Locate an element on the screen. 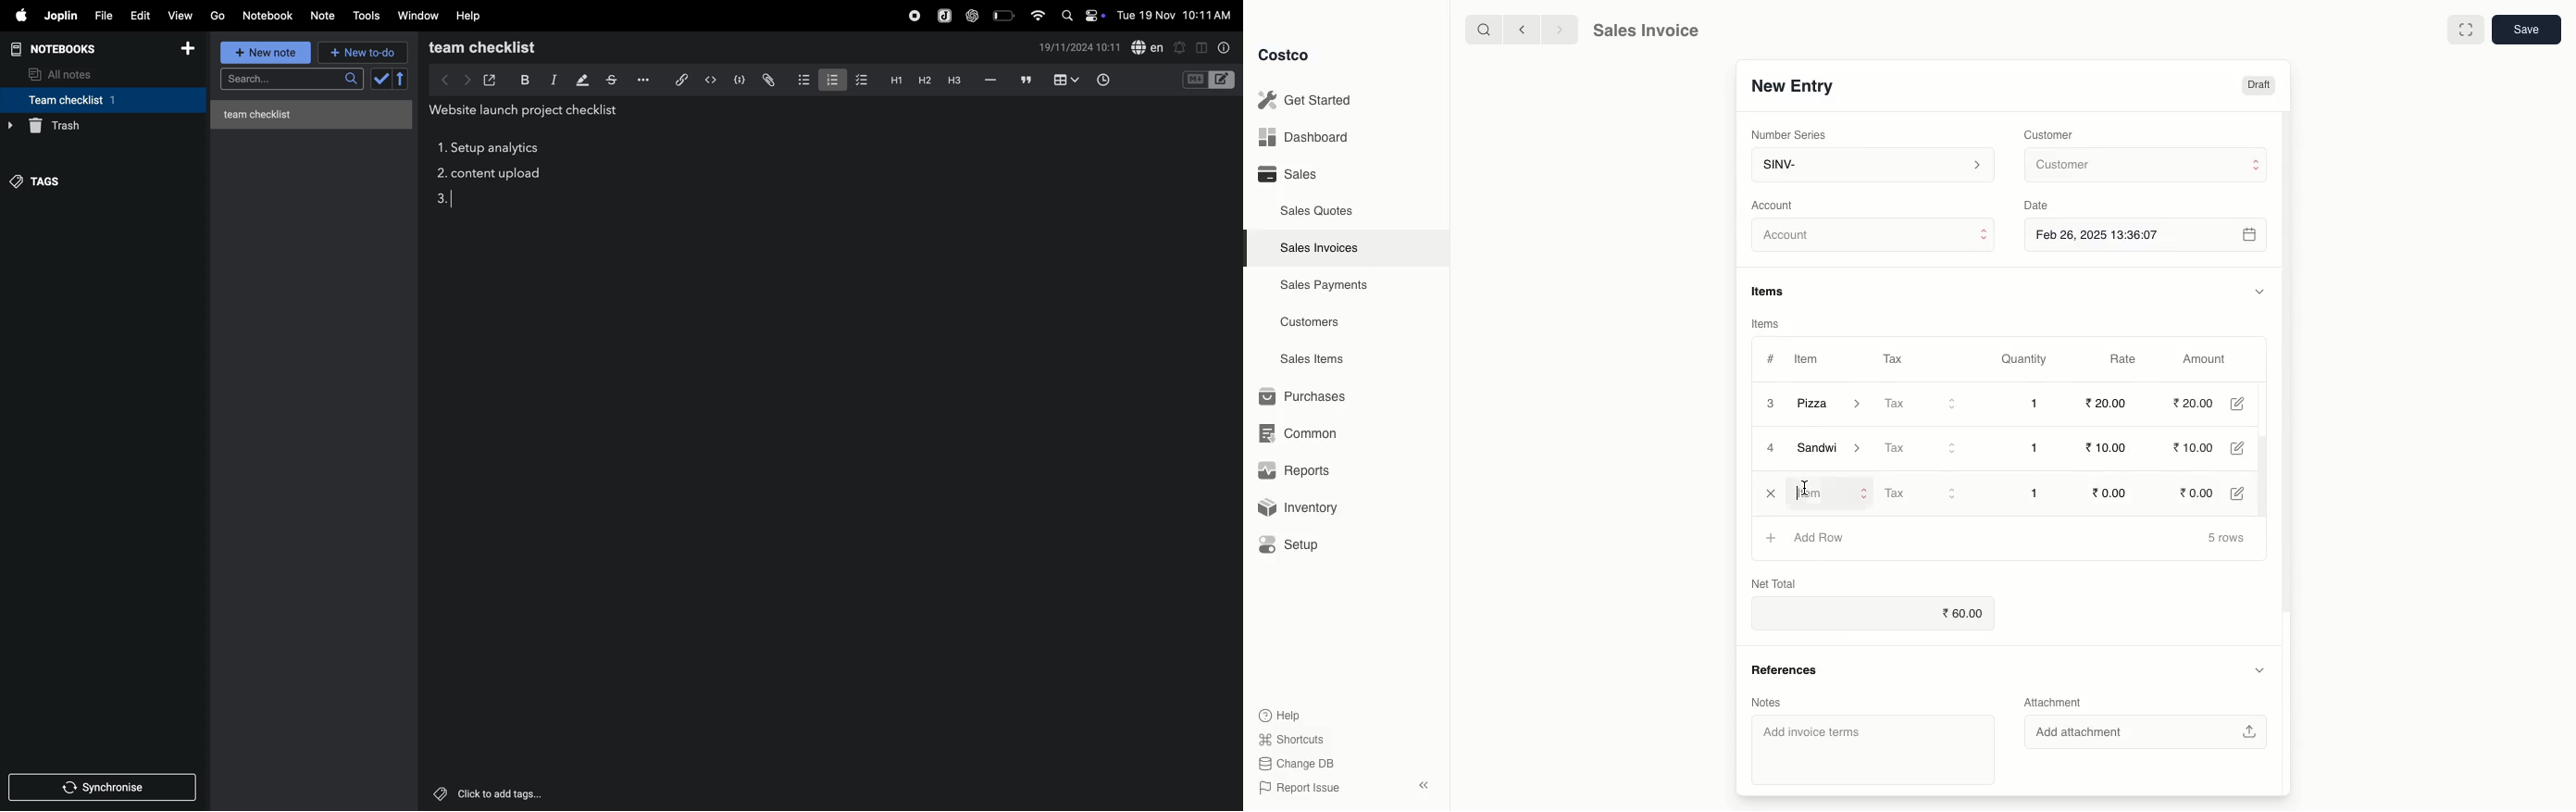 Image resolution: width=2576 pixels, height=812 pixels. Quantity is located at coordinates (2022, 360).